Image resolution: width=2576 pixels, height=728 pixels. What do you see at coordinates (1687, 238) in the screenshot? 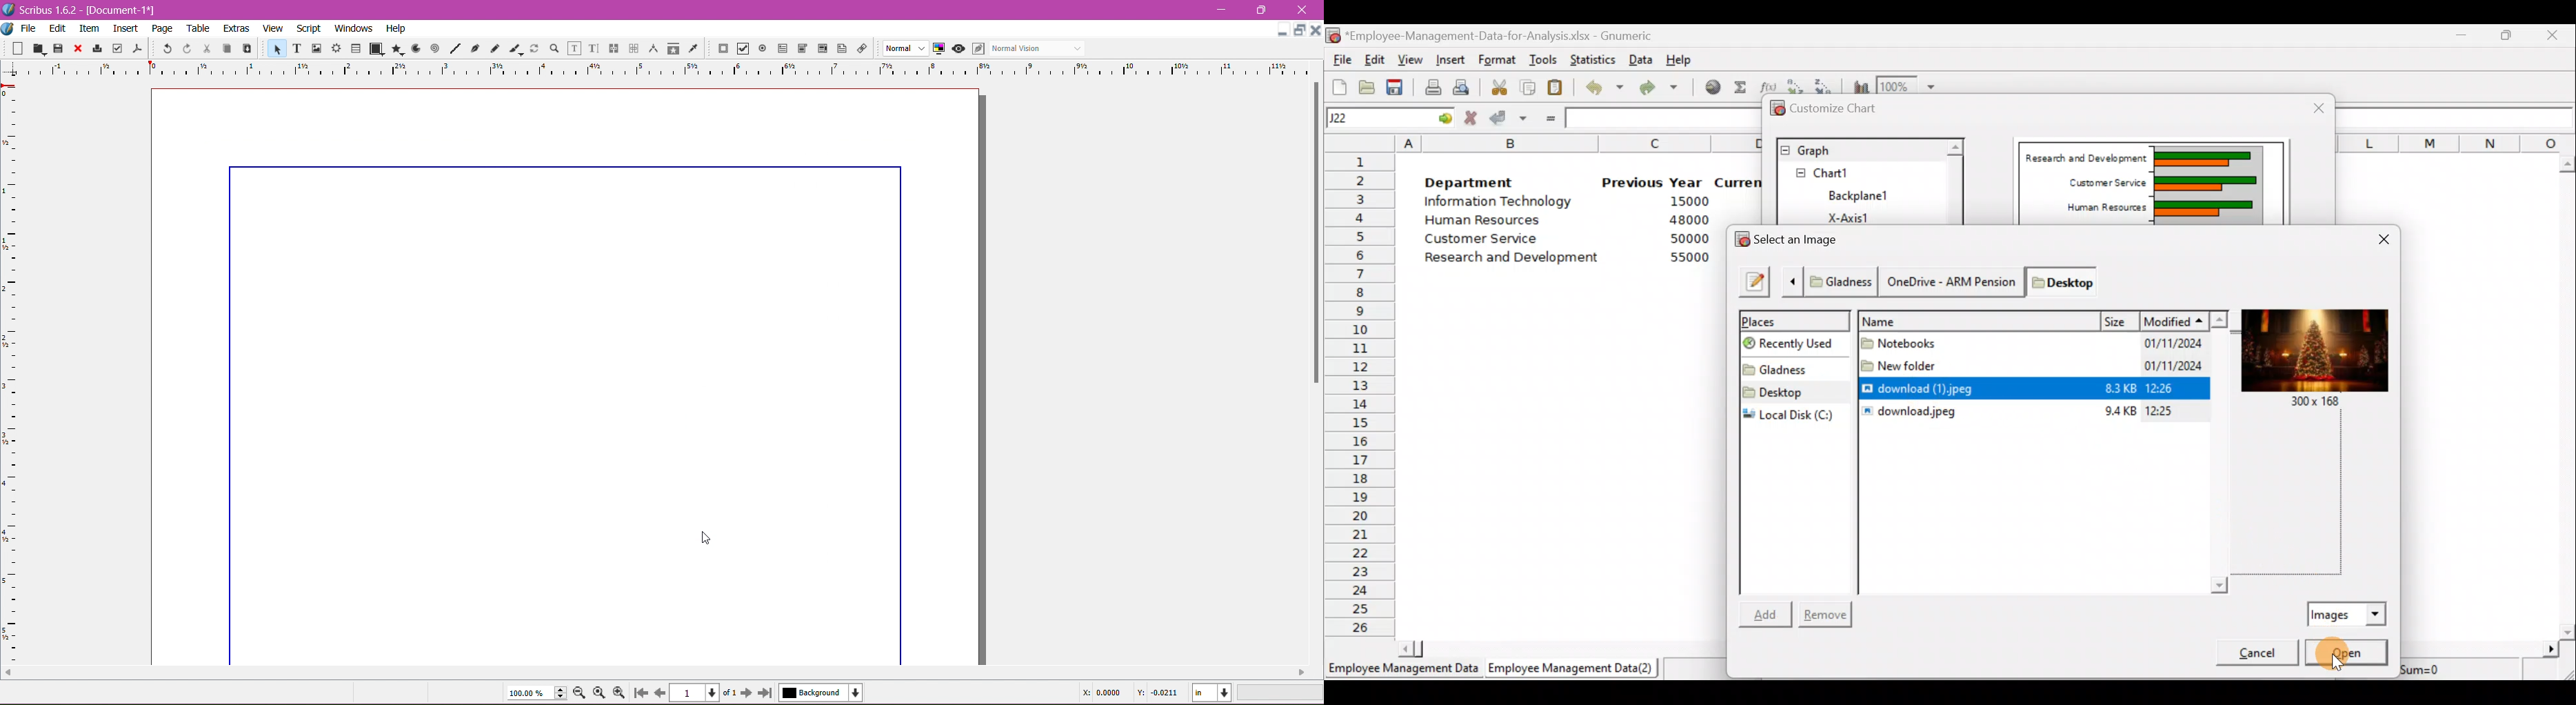
I see `50000` at bounding box center [1687, 238].